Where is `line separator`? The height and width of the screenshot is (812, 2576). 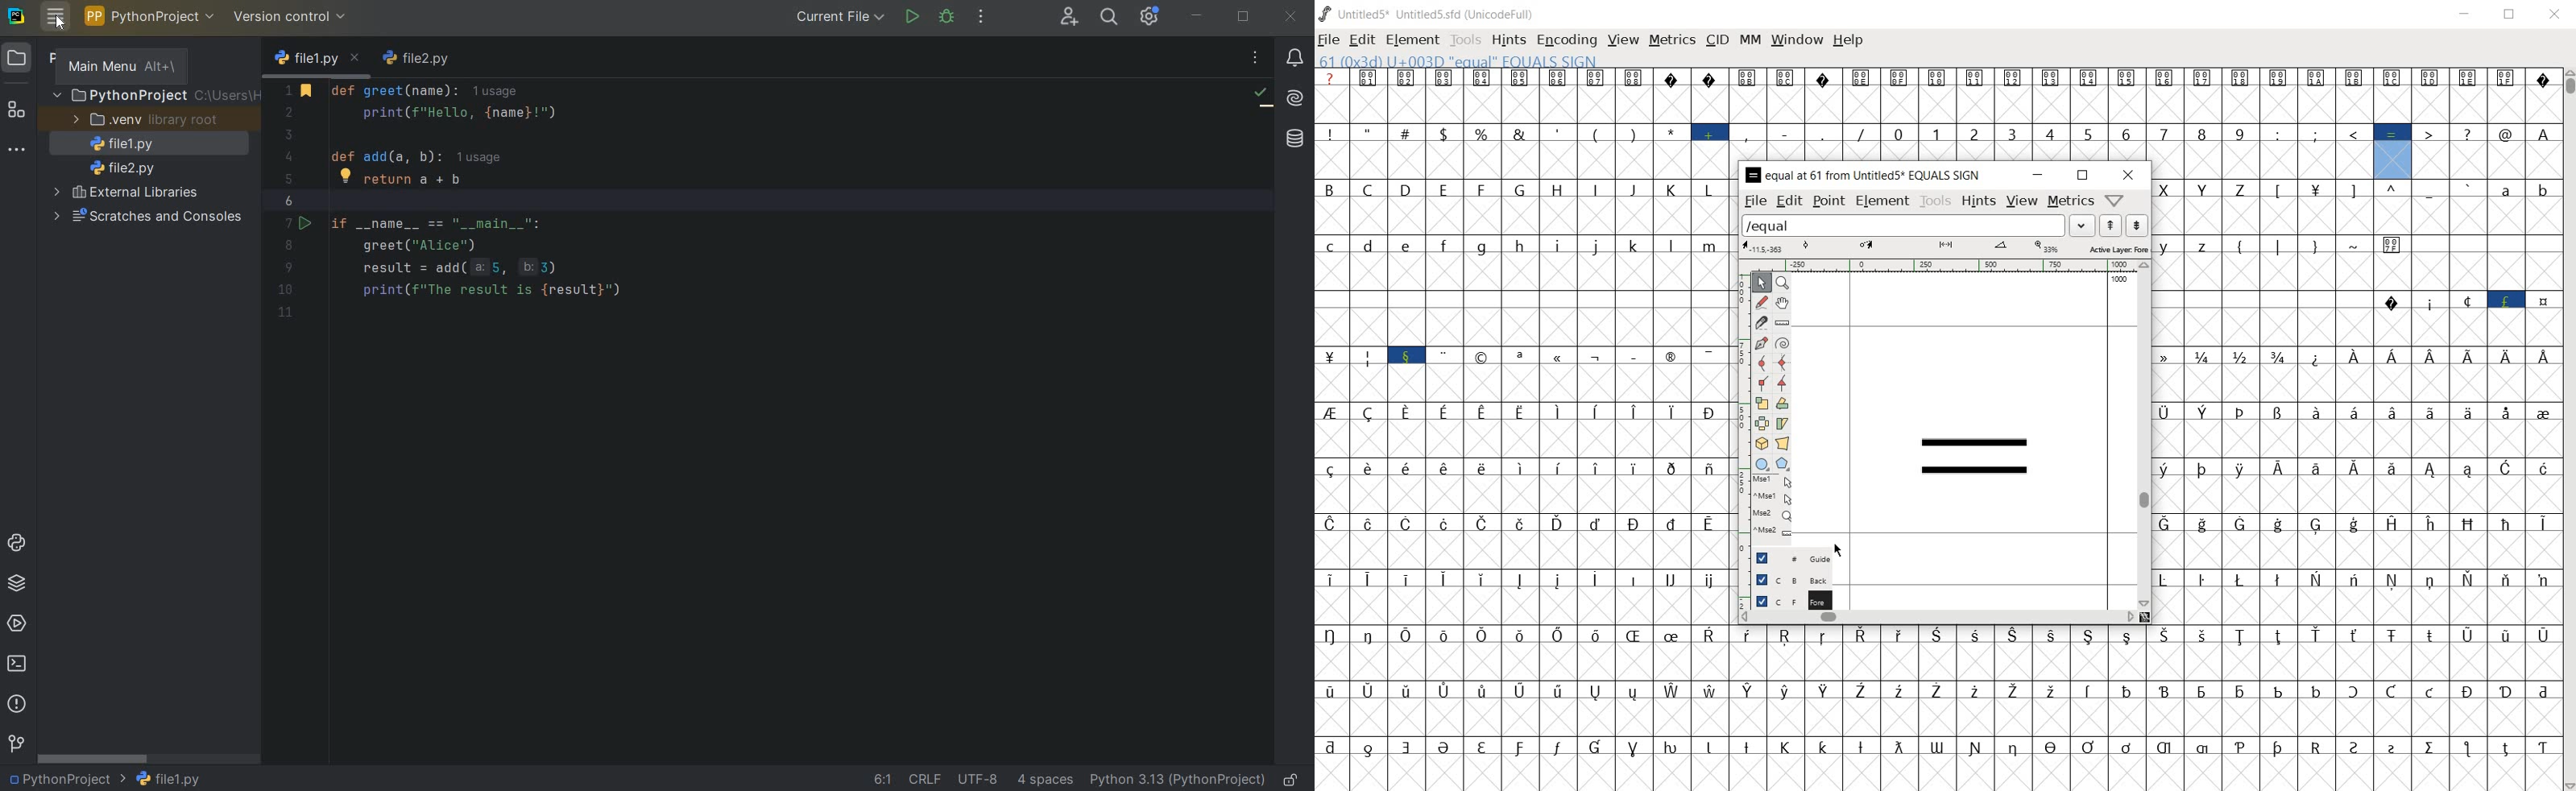
line separator is located at coordinates (926, 777).